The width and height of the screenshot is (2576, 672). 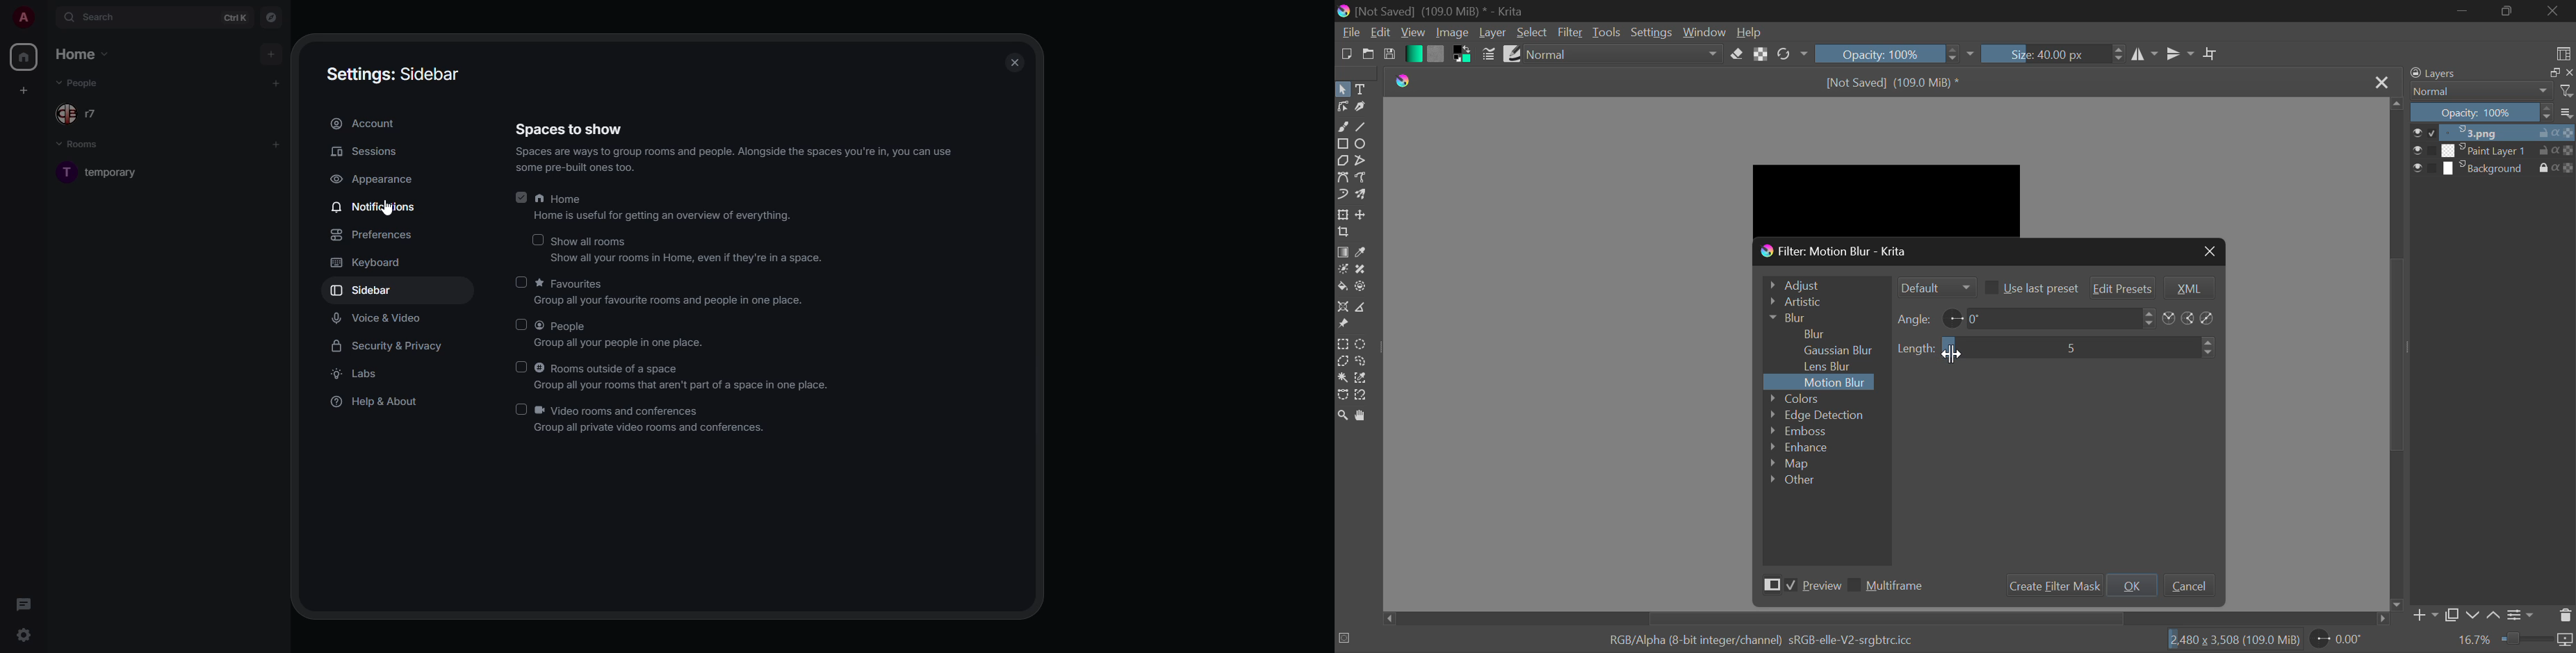 What do you see at coordinates (1813, 398) in the screenshot?
I see `Colors` at bounding box center [1813, 398].